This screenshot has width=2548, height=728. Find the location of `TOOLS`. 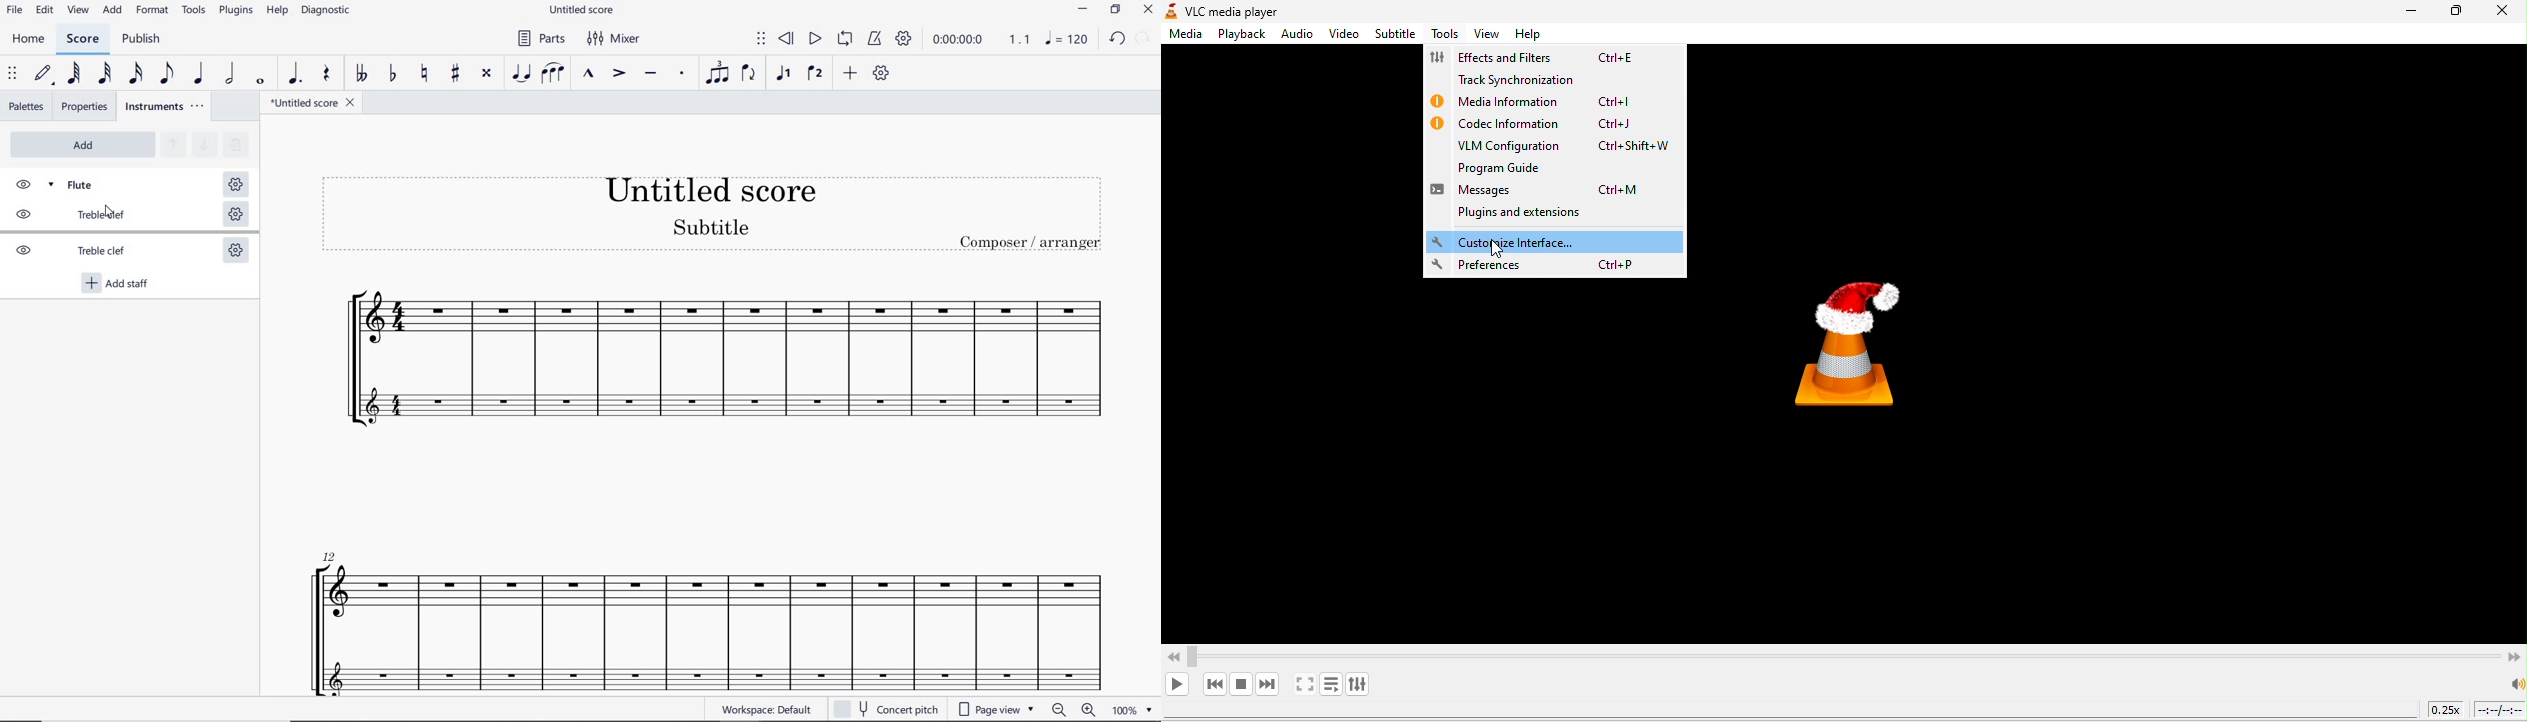

TOOLS is located at coordinates (194, 11).